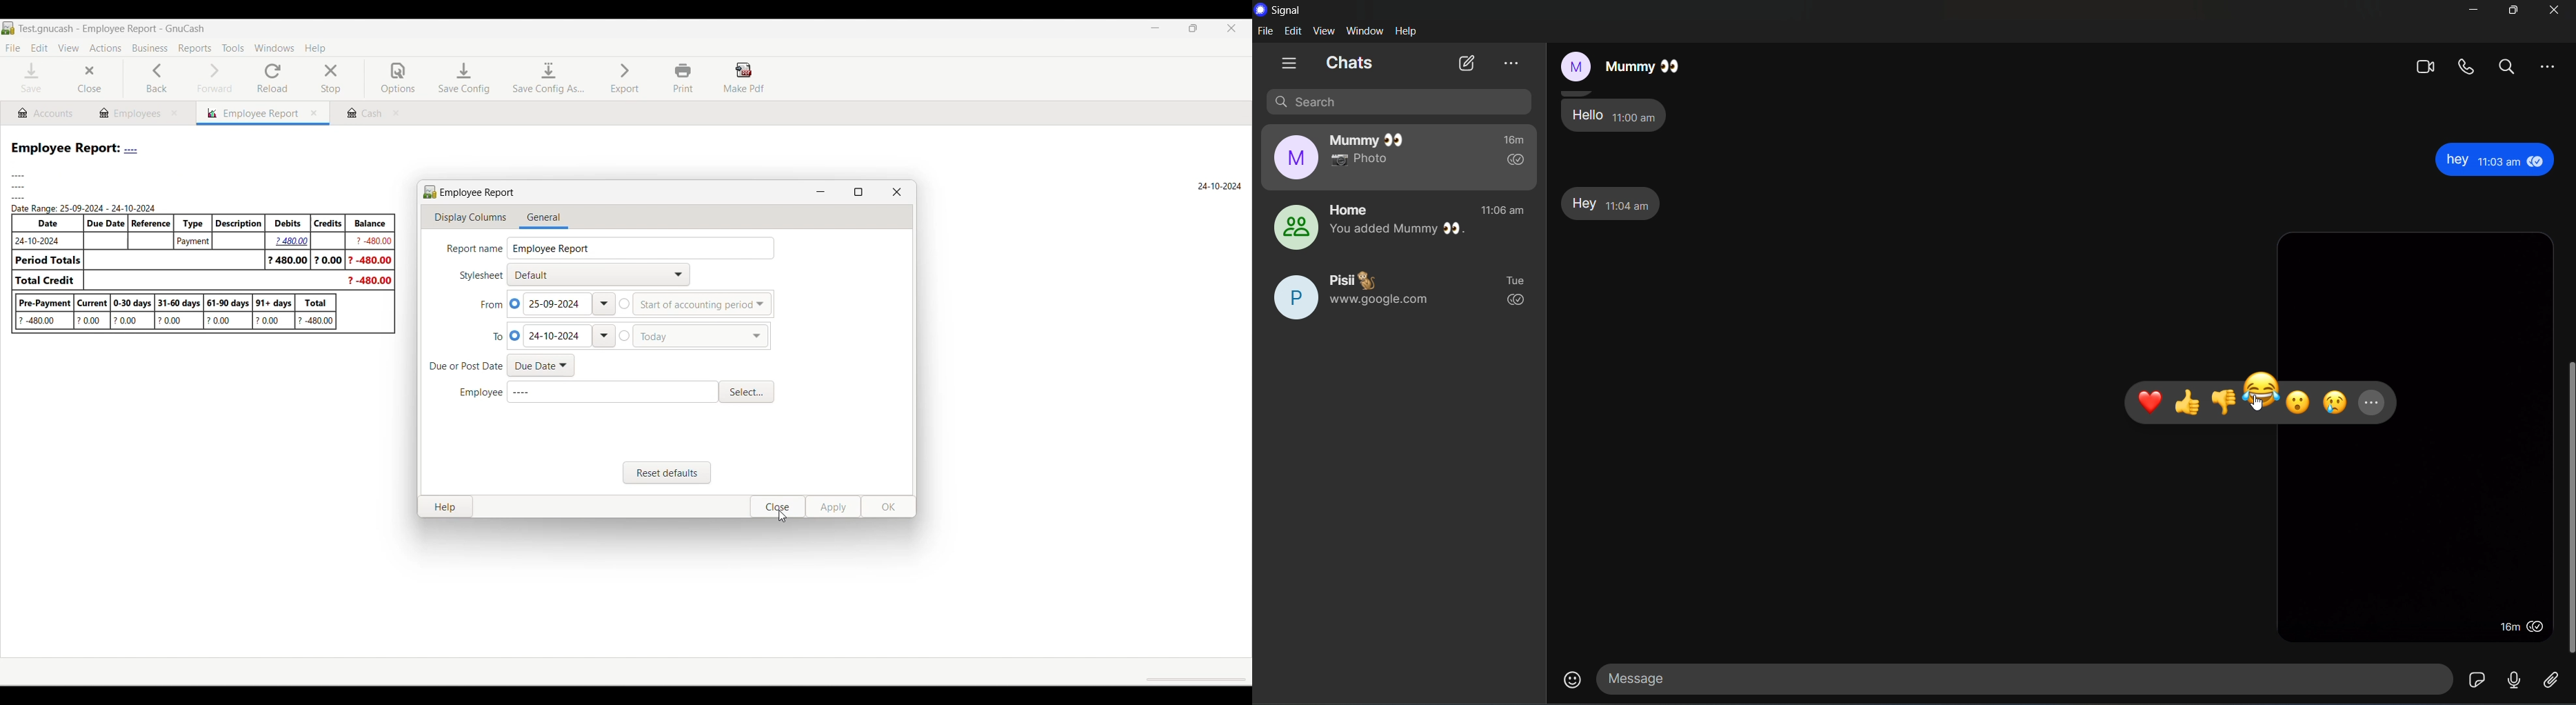 The image size is (2576, 728). I want to click on search, so click(1399, 101).